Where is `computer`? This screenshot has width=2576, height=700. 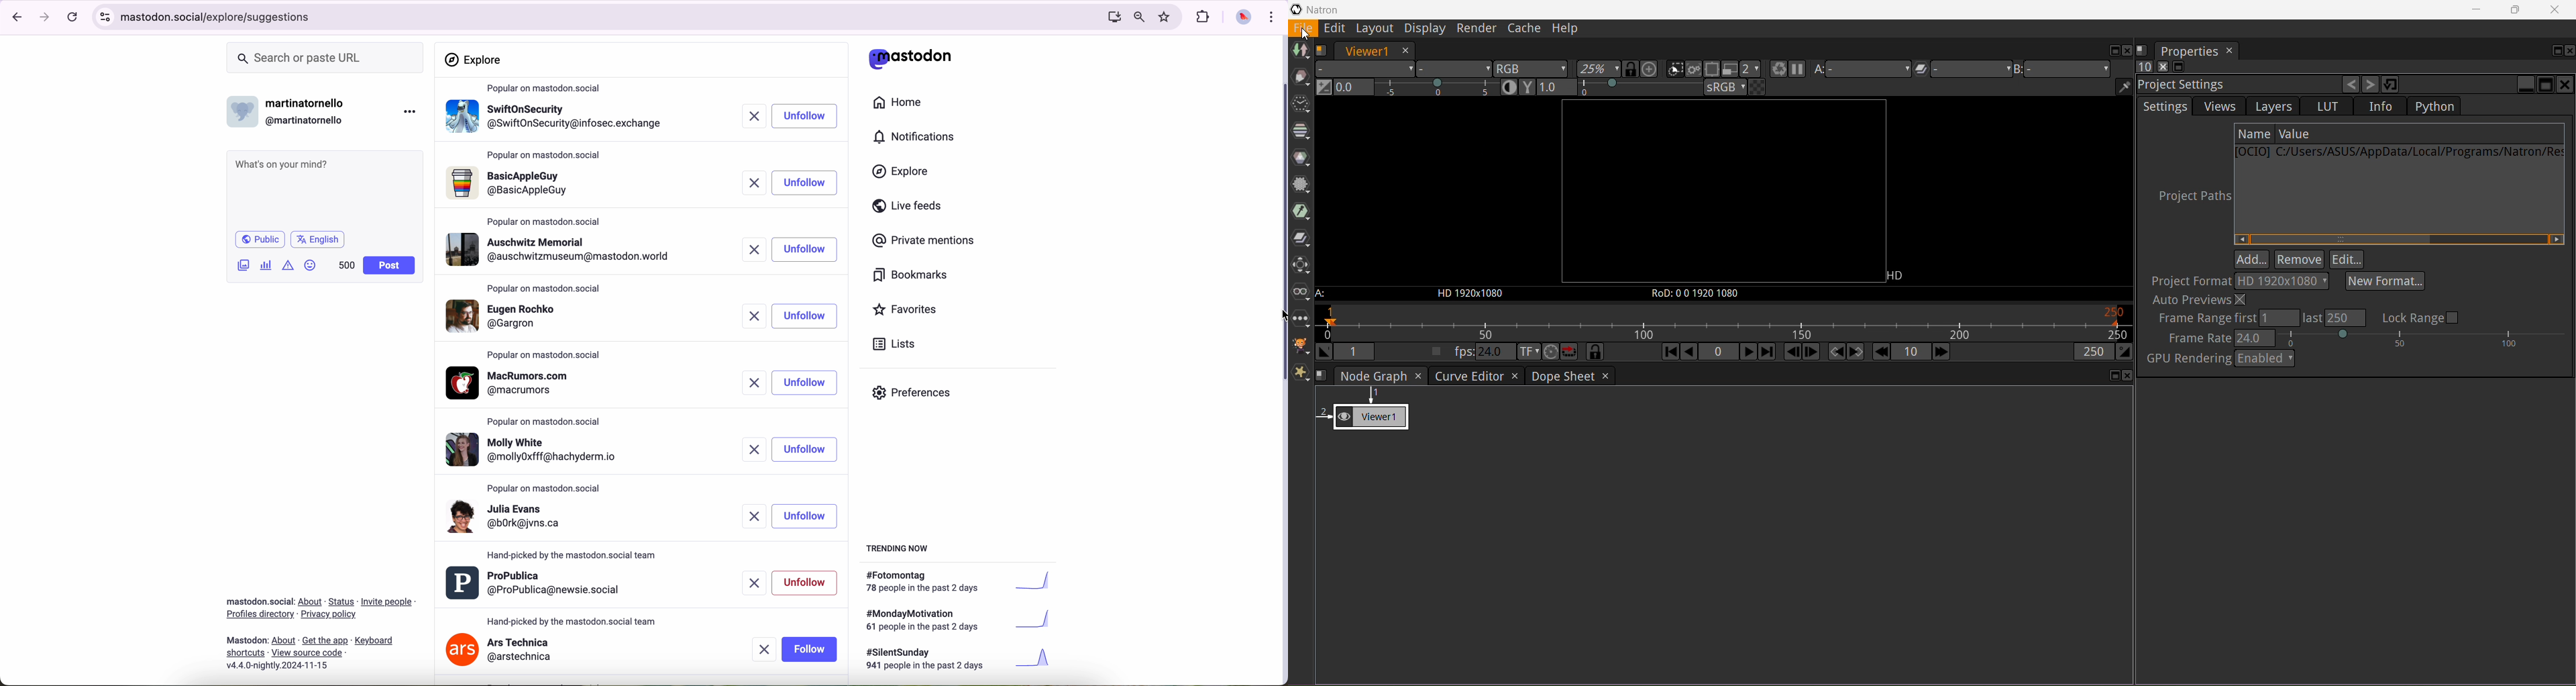
computer is located at coordinates (1110, 16).